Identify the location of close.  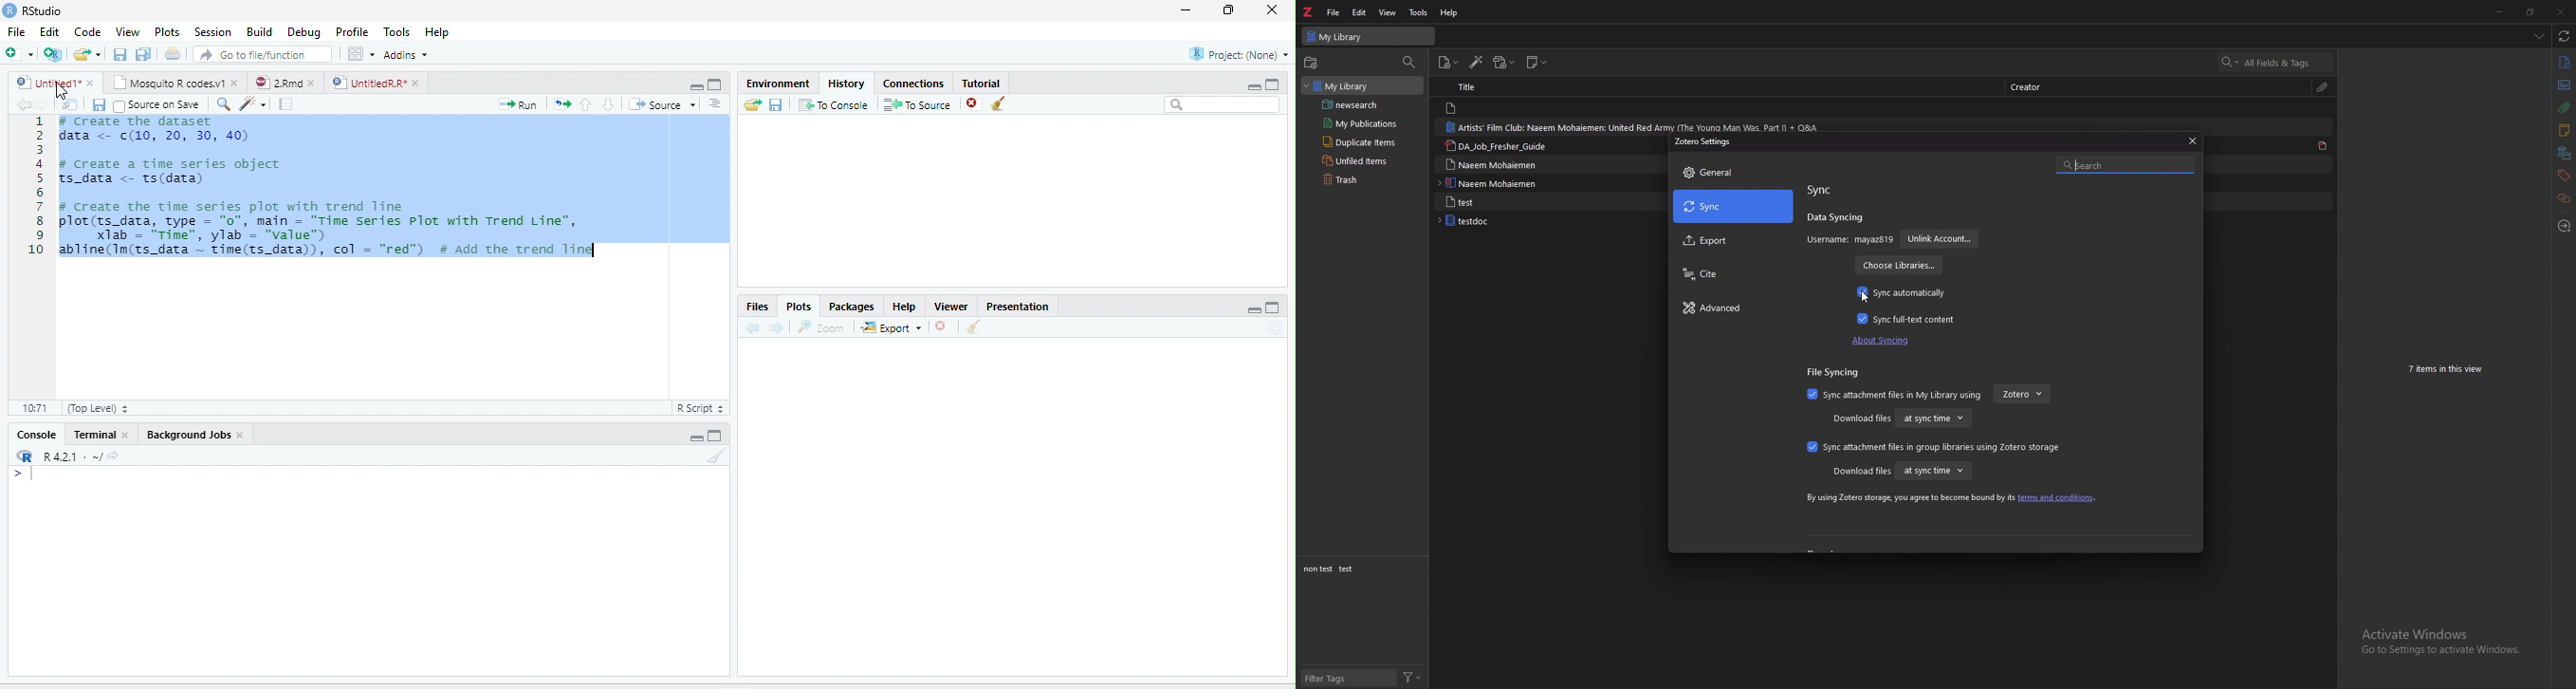
(2191, 141).